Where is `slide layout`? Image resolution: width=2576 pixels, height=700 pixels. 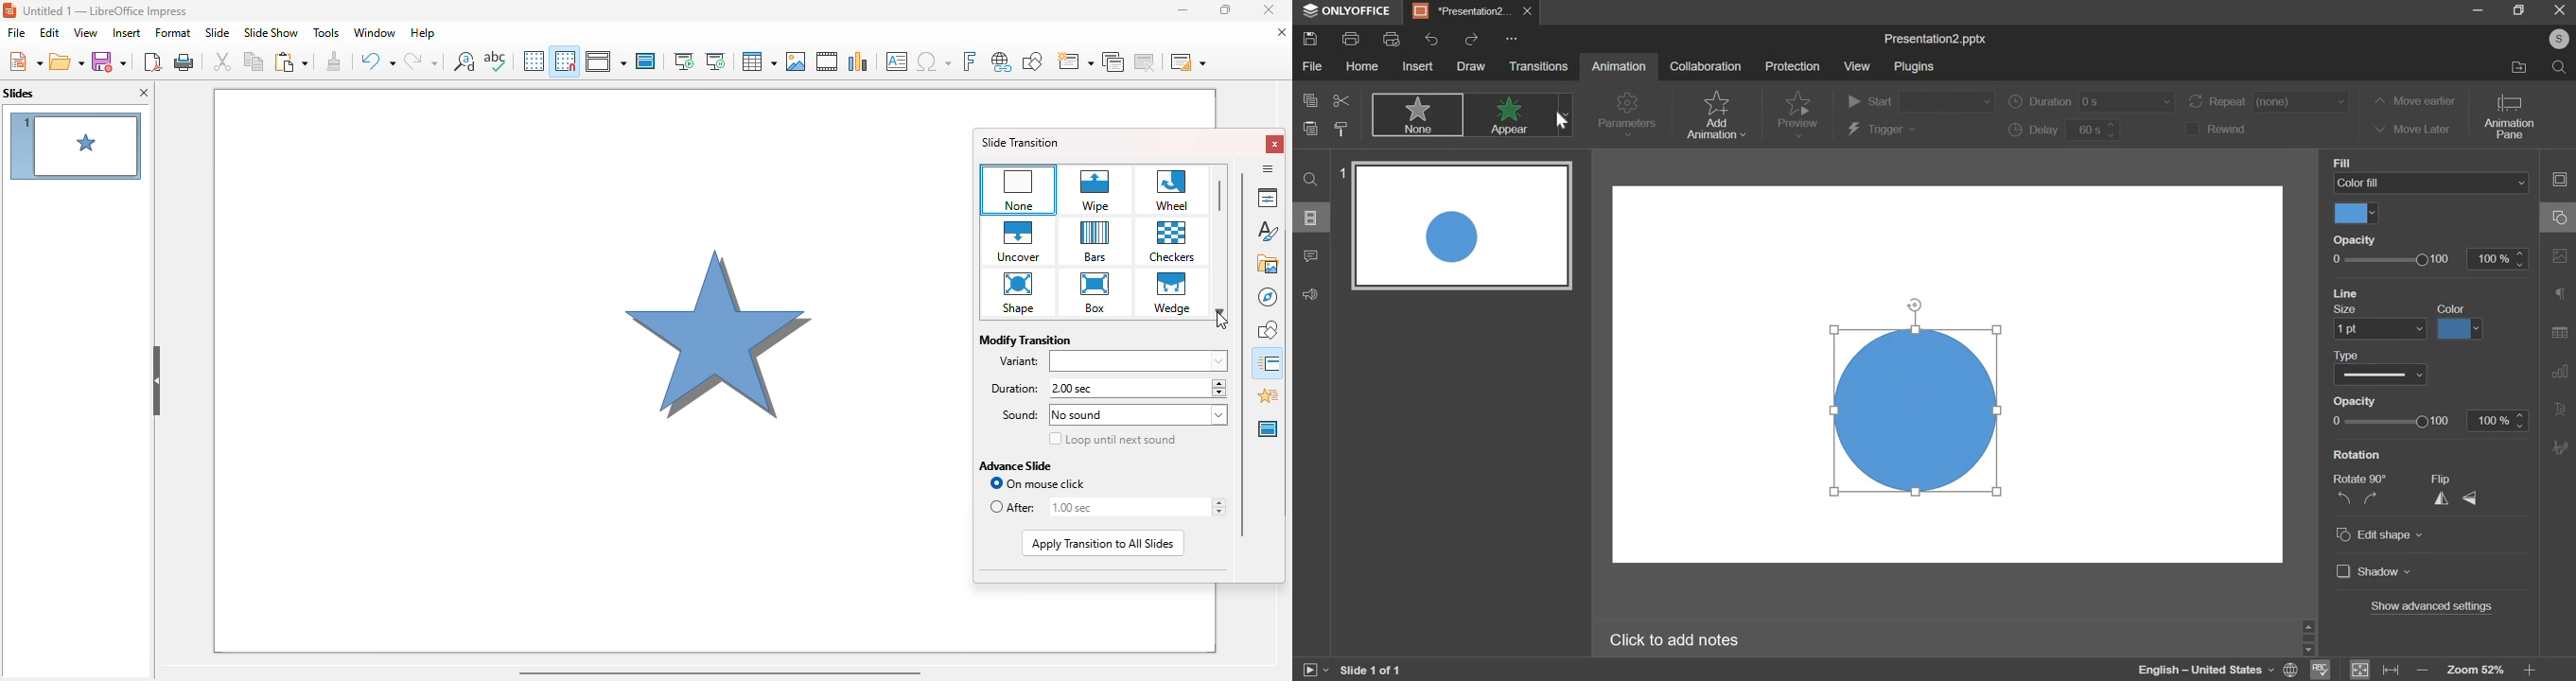 slide layout is located at coordinates (1188, 61).